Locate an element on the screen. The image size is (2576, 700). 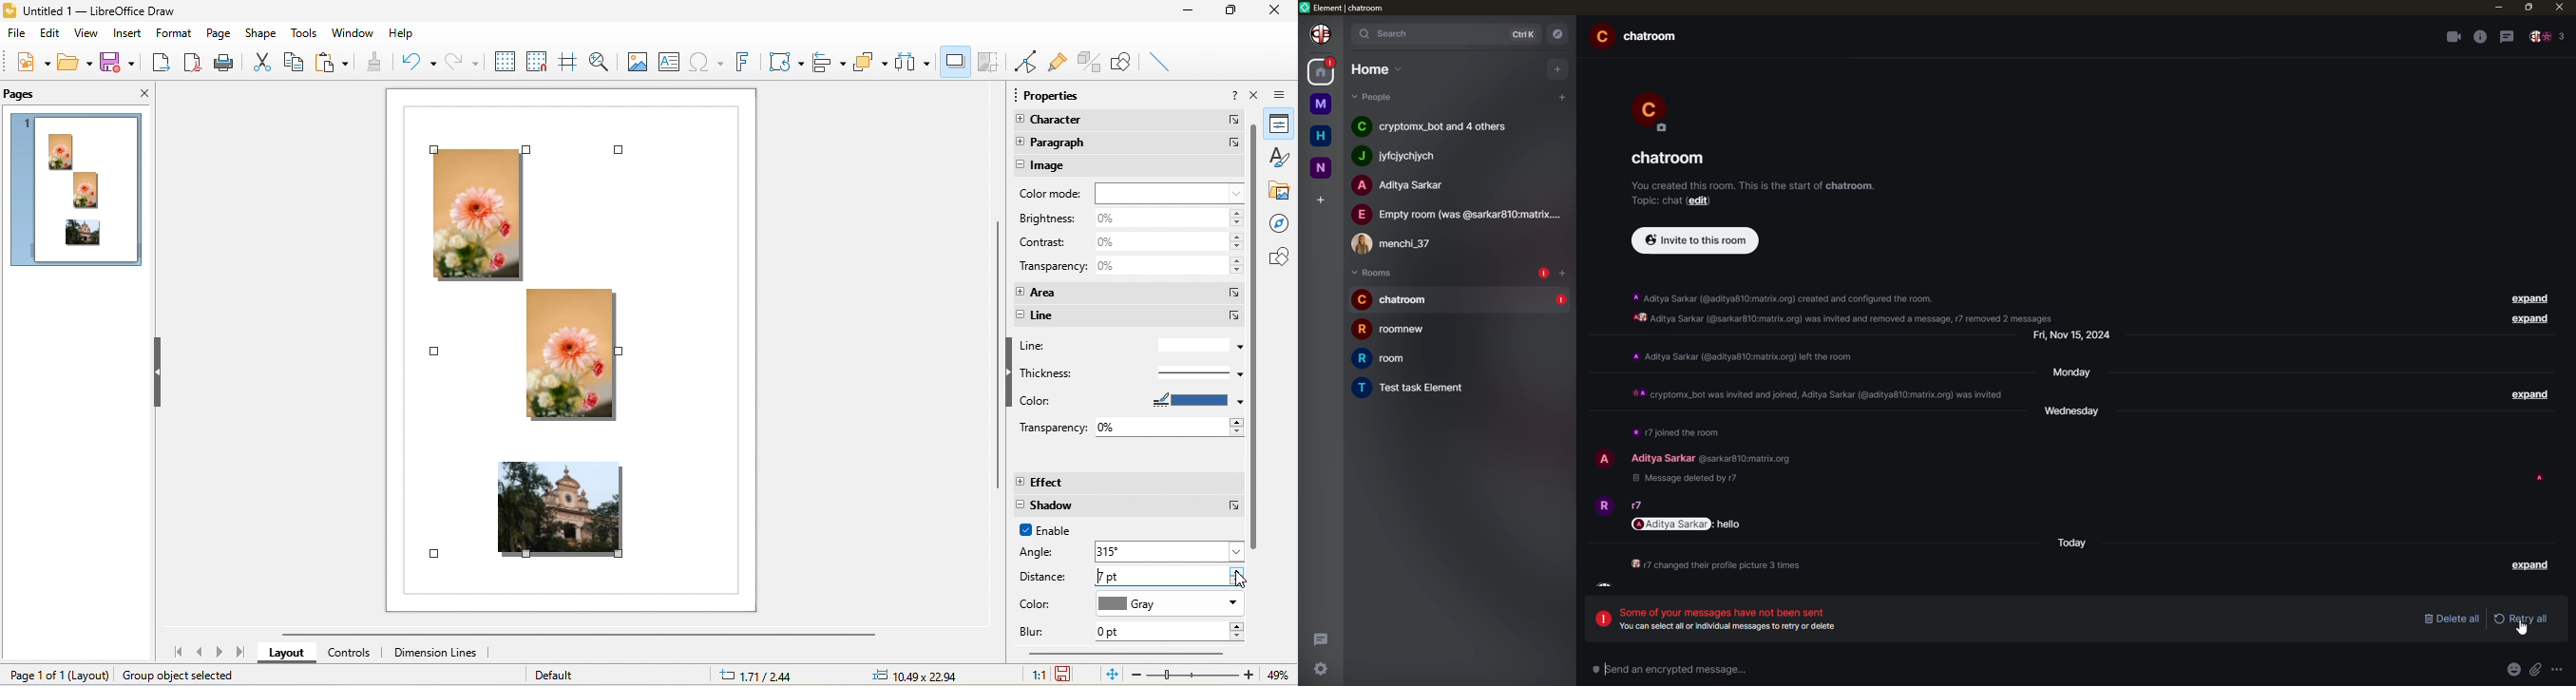
thickness is located at coordinates (1126, 372).